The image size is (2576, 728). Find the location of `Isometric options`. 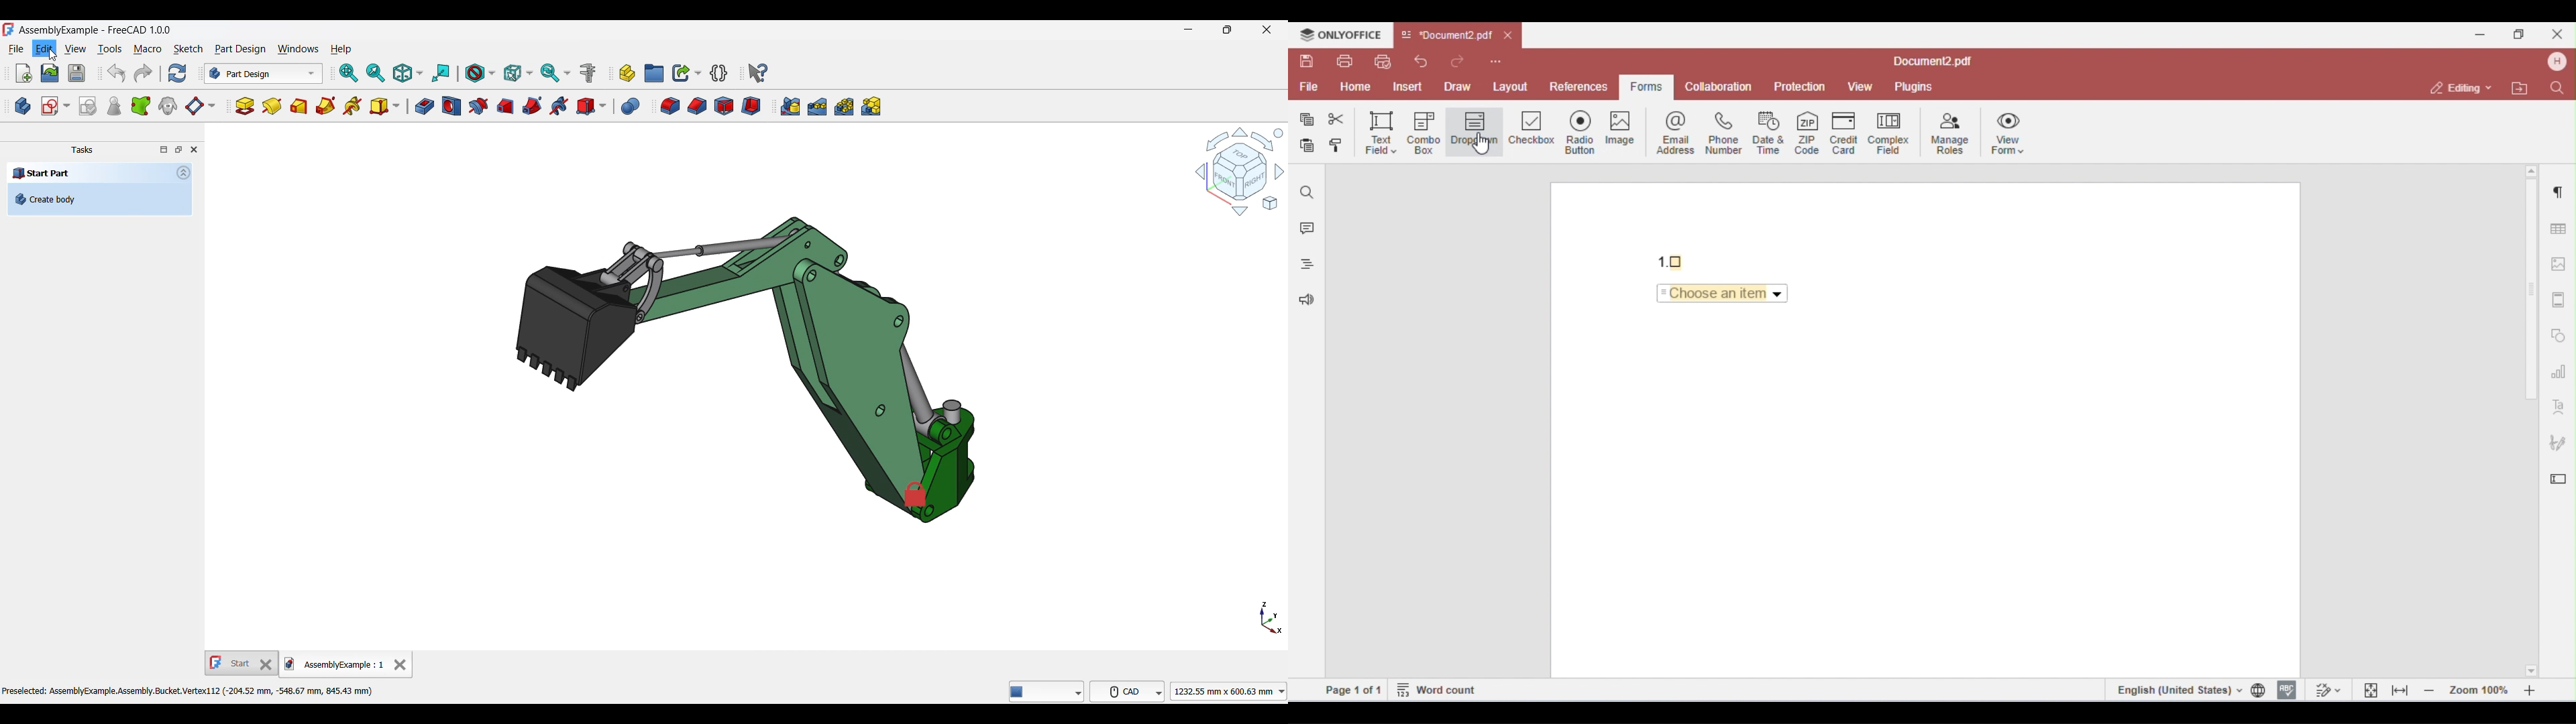

Isometric options is located at coordinates (408, 73).